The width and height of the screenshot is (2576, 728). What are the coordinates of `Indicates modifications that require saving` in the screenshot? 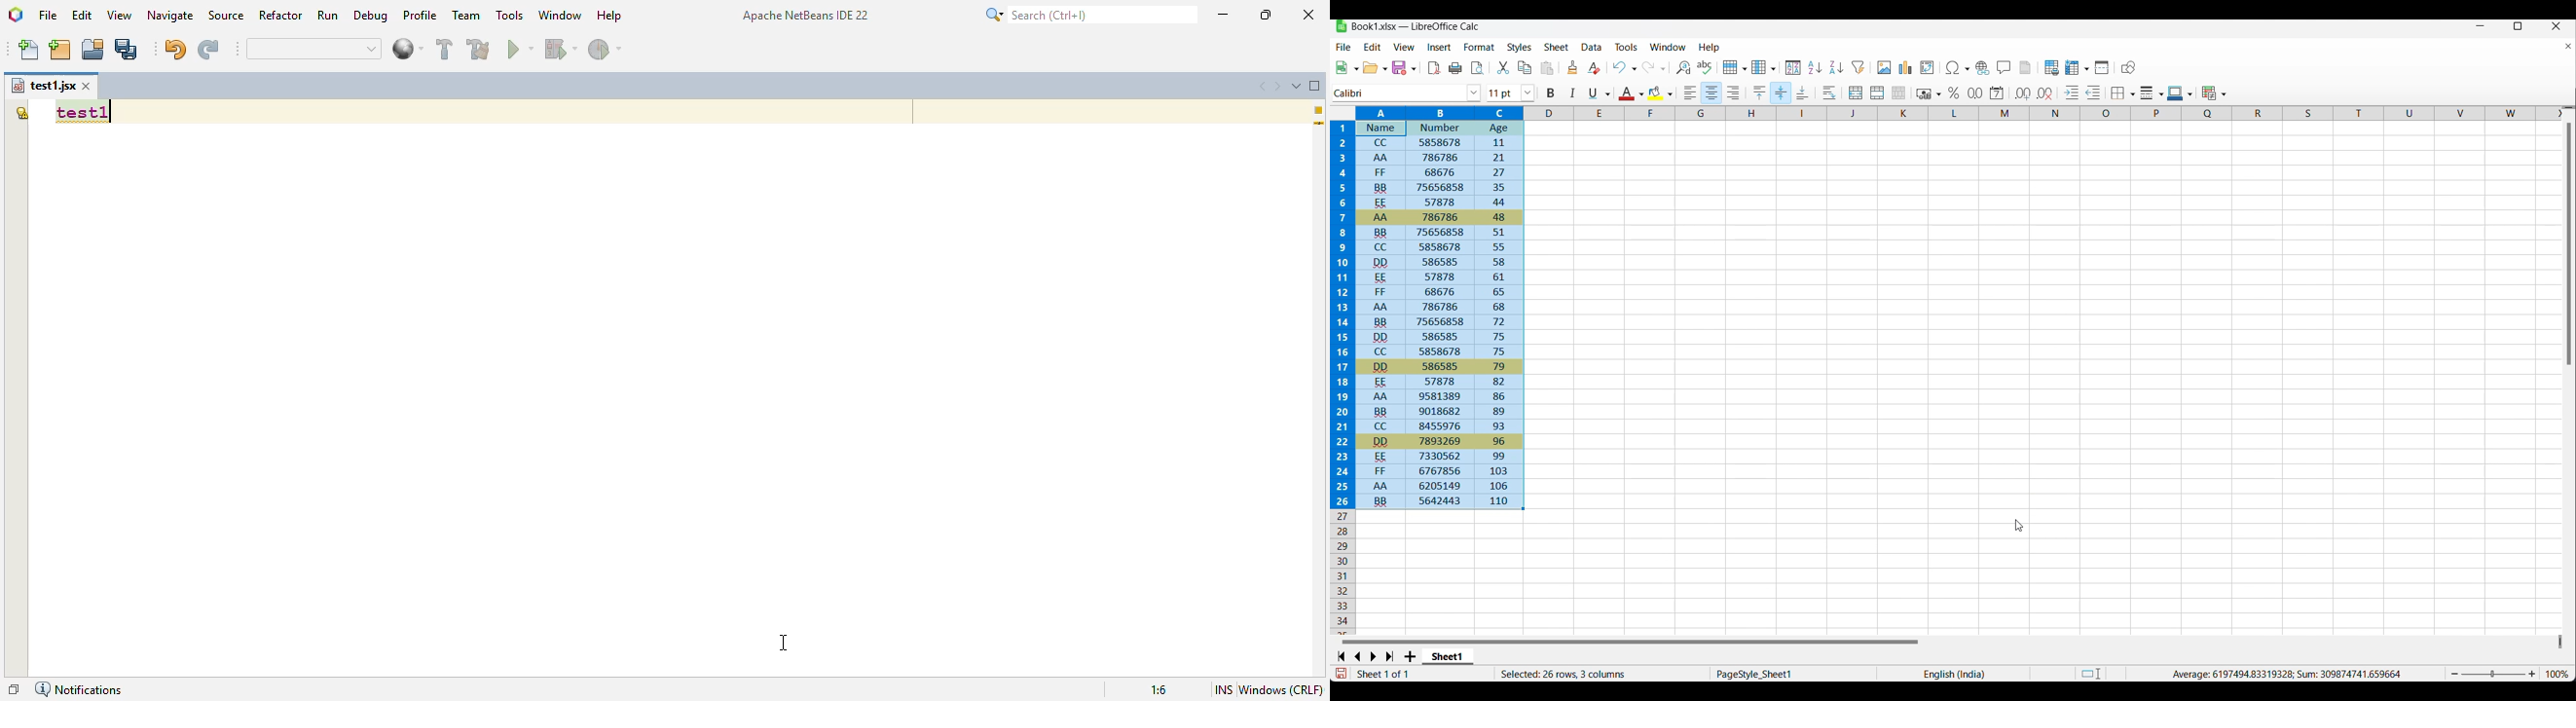 It's located at (1340, 673).